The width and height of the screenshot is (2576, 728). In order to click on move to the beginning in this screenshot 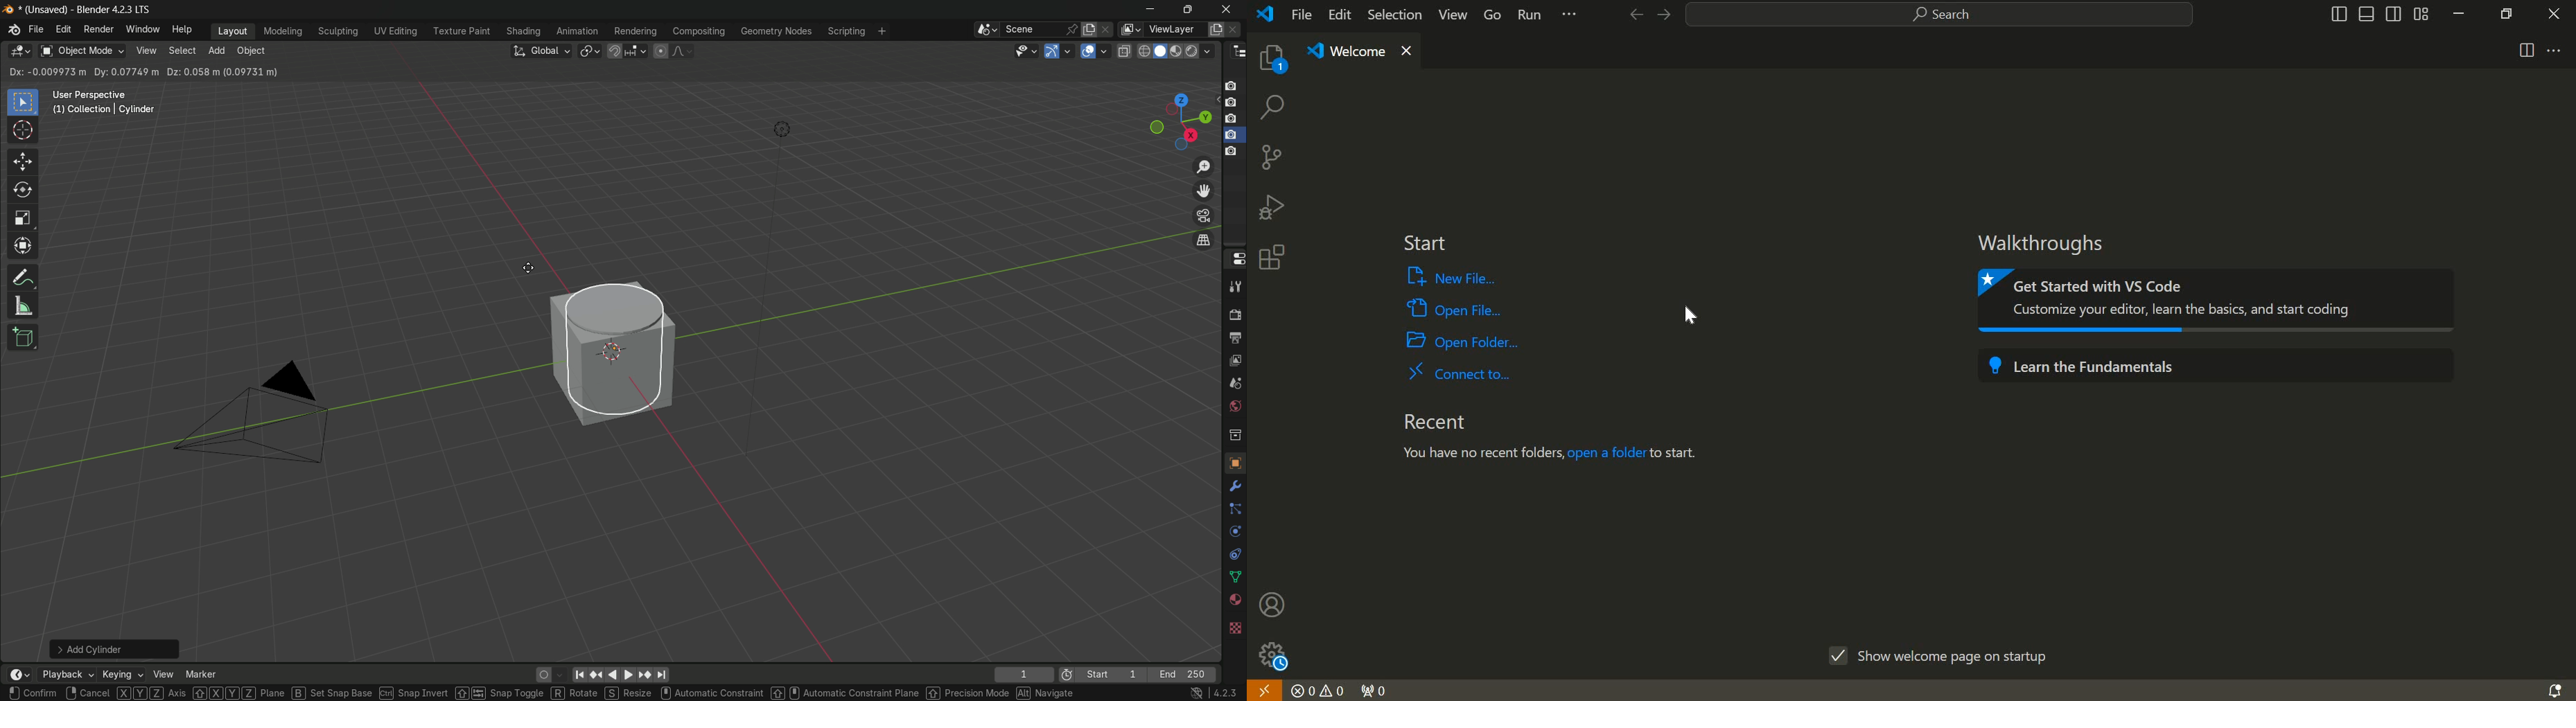, I will do `click(581, 676)`.